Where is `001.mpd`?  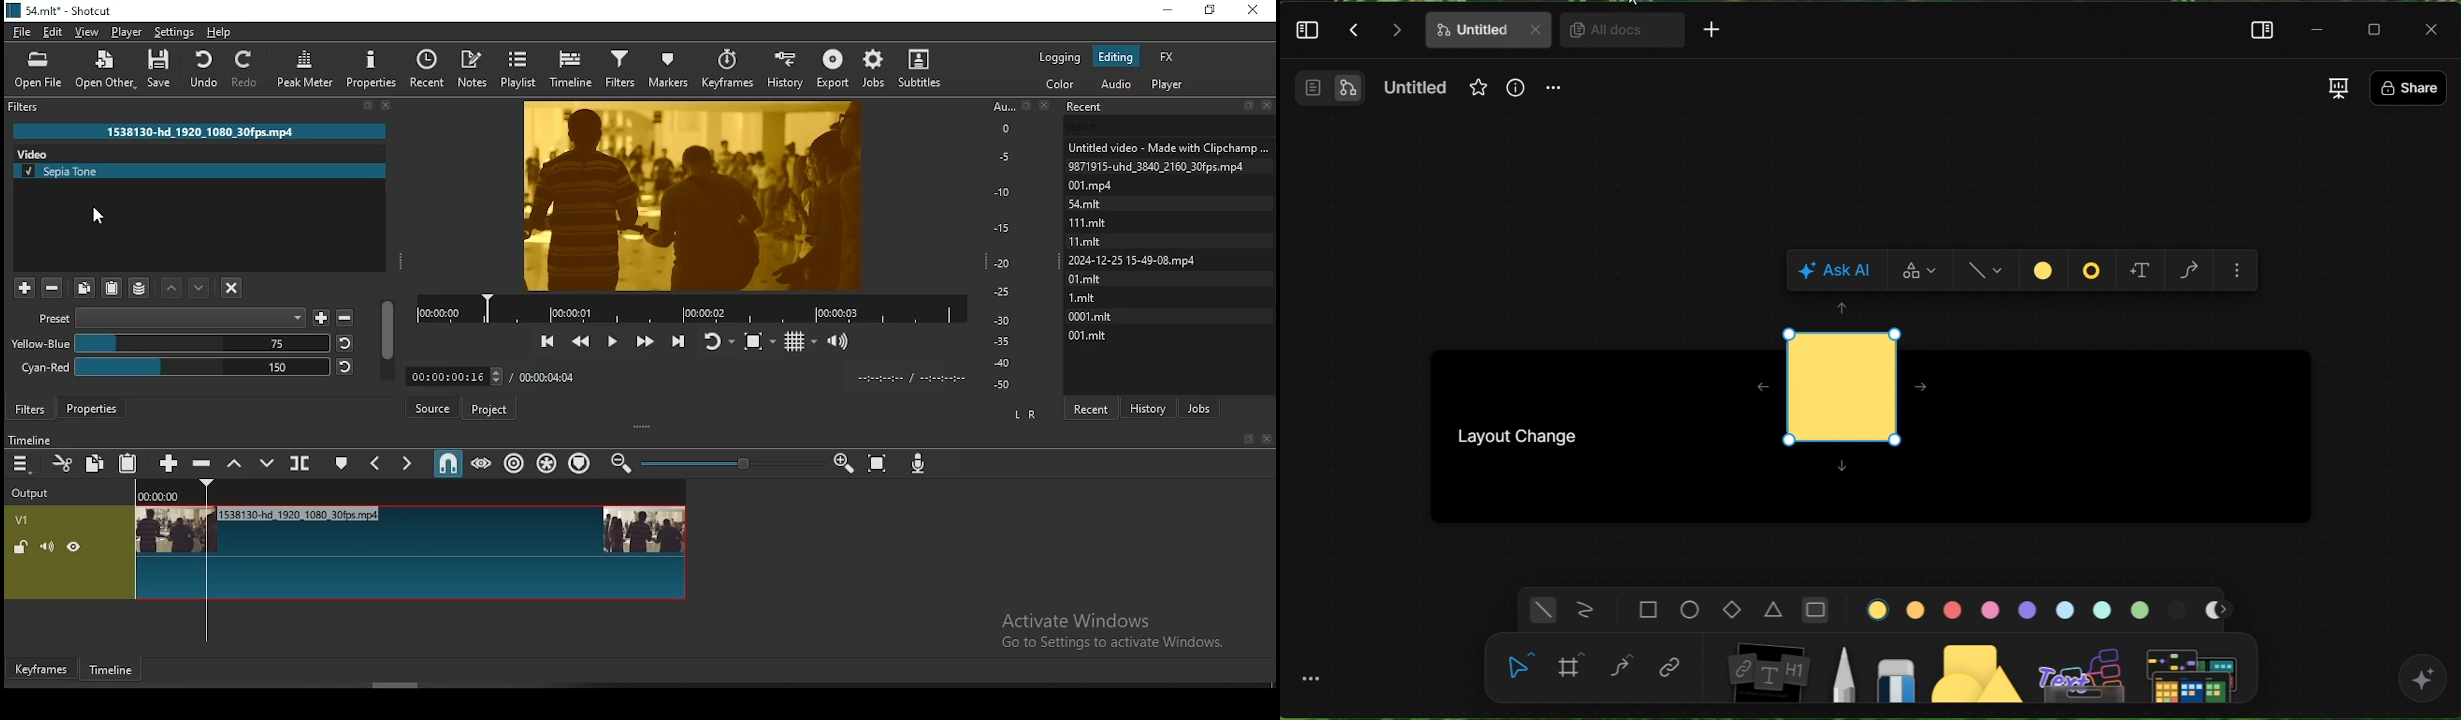
001.mpd is located at coordinates (1092, 185).